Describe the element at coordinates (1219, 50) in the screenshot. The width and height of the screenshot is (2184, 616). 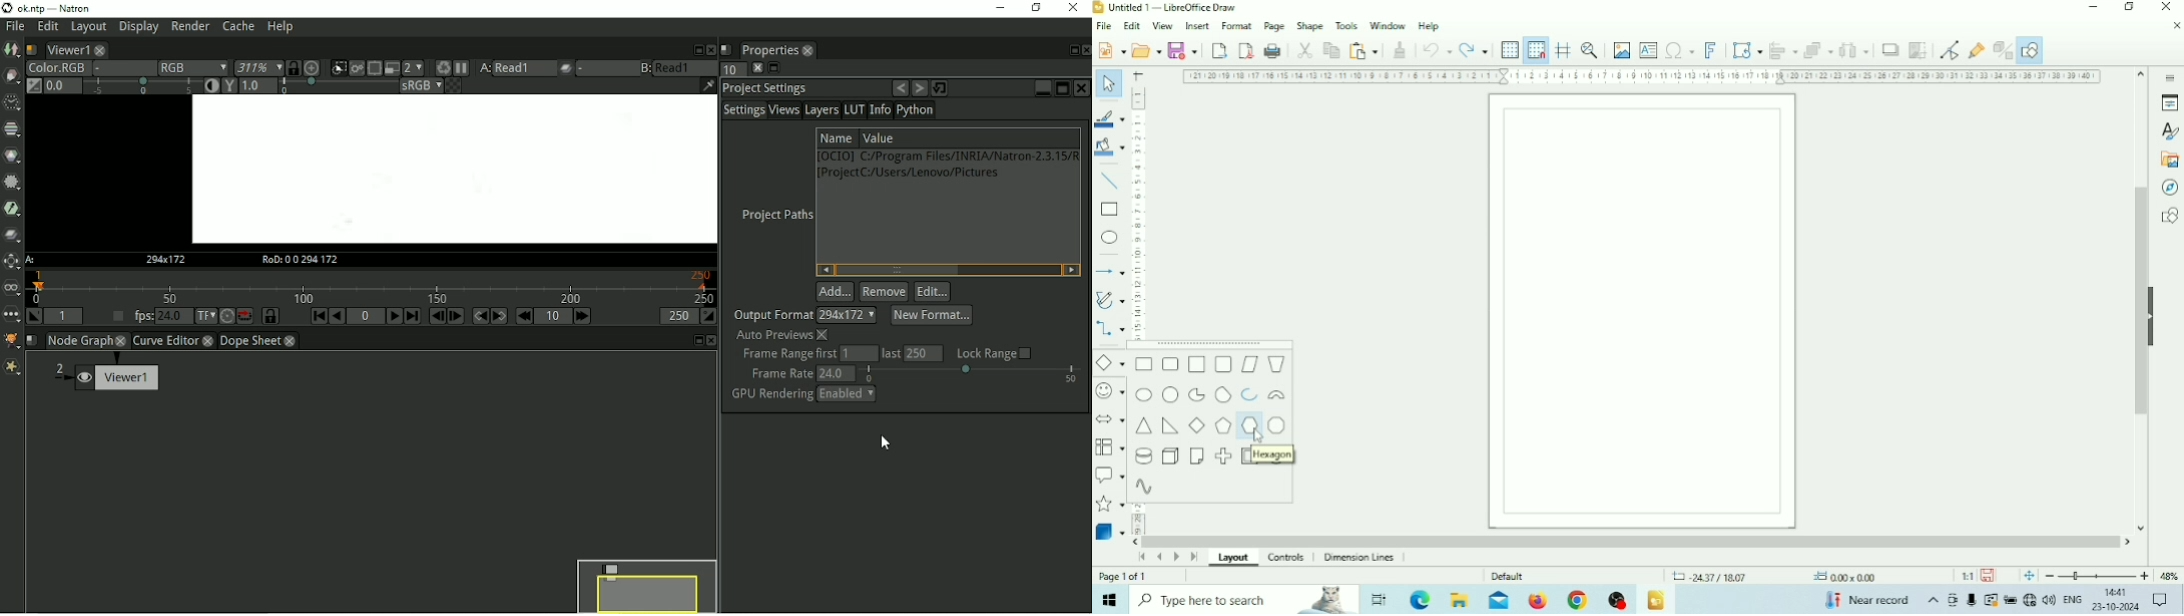
I see `Export` at that location.